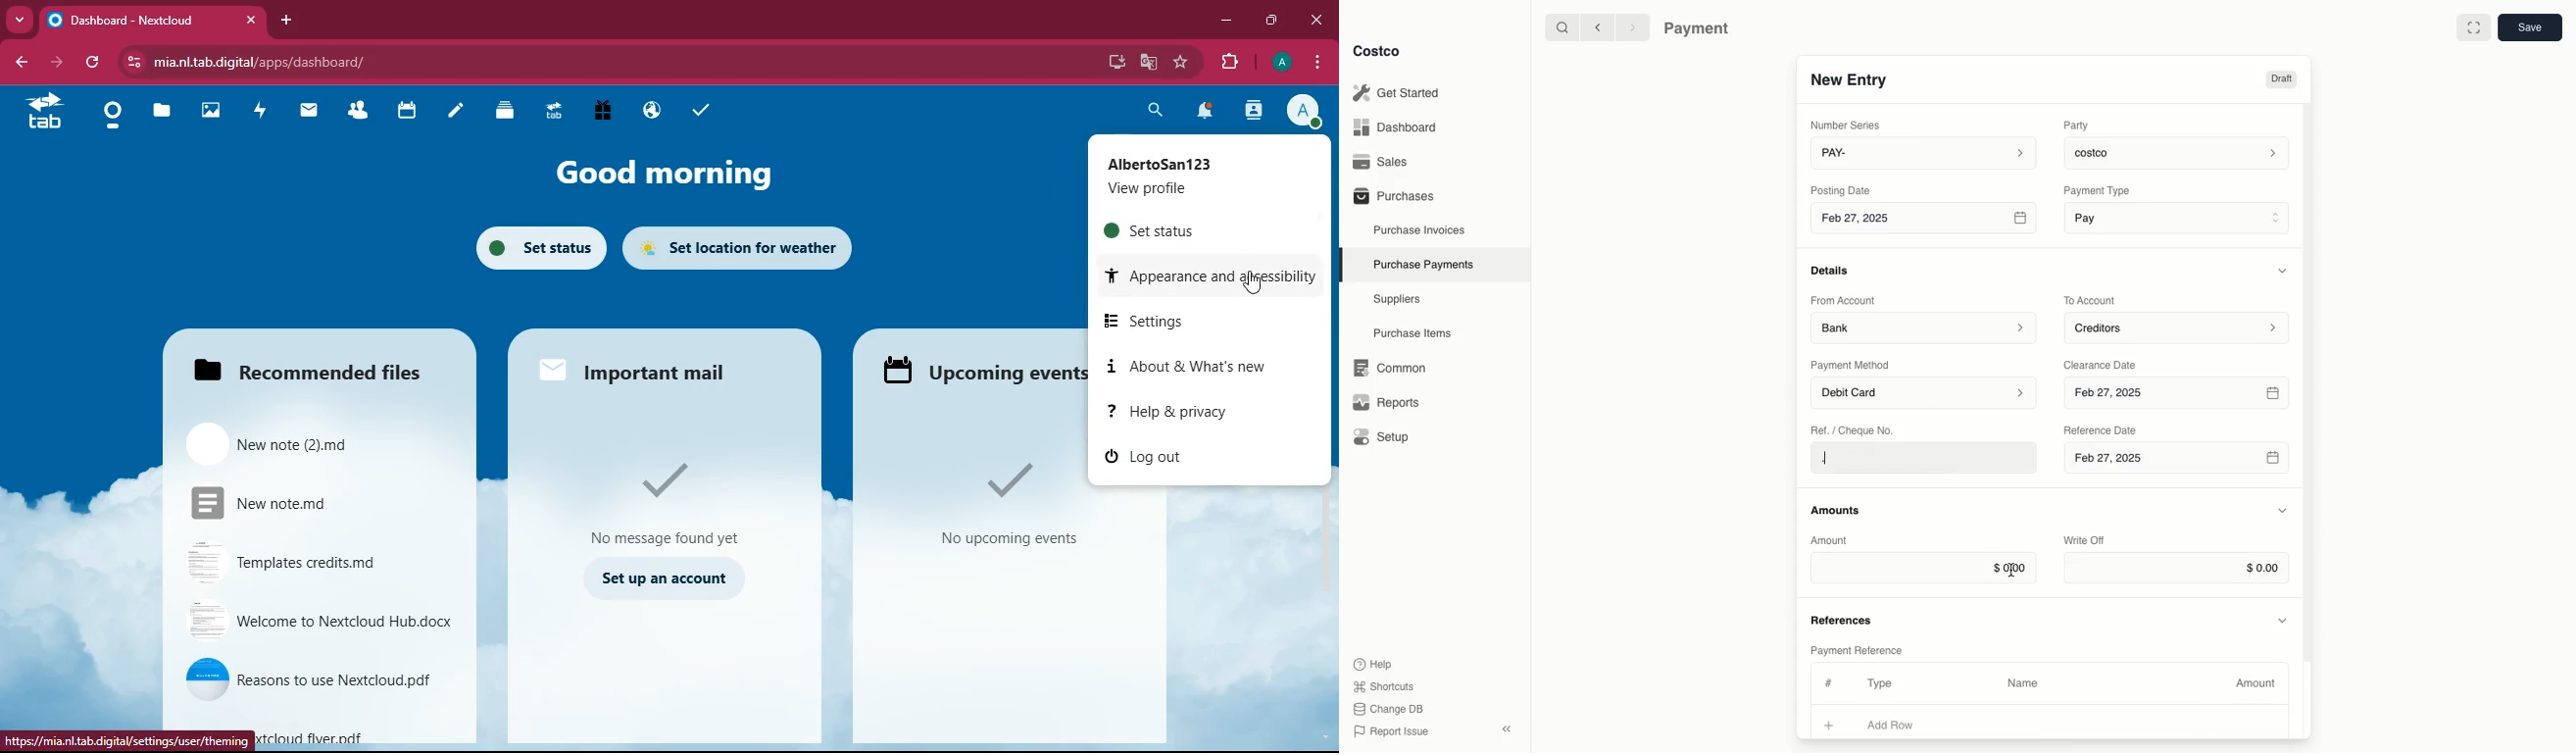 Image resolution: width=2576 pixels, height=756 pixels. I want to click on Feb 27, 2025, so click(2179, 394).